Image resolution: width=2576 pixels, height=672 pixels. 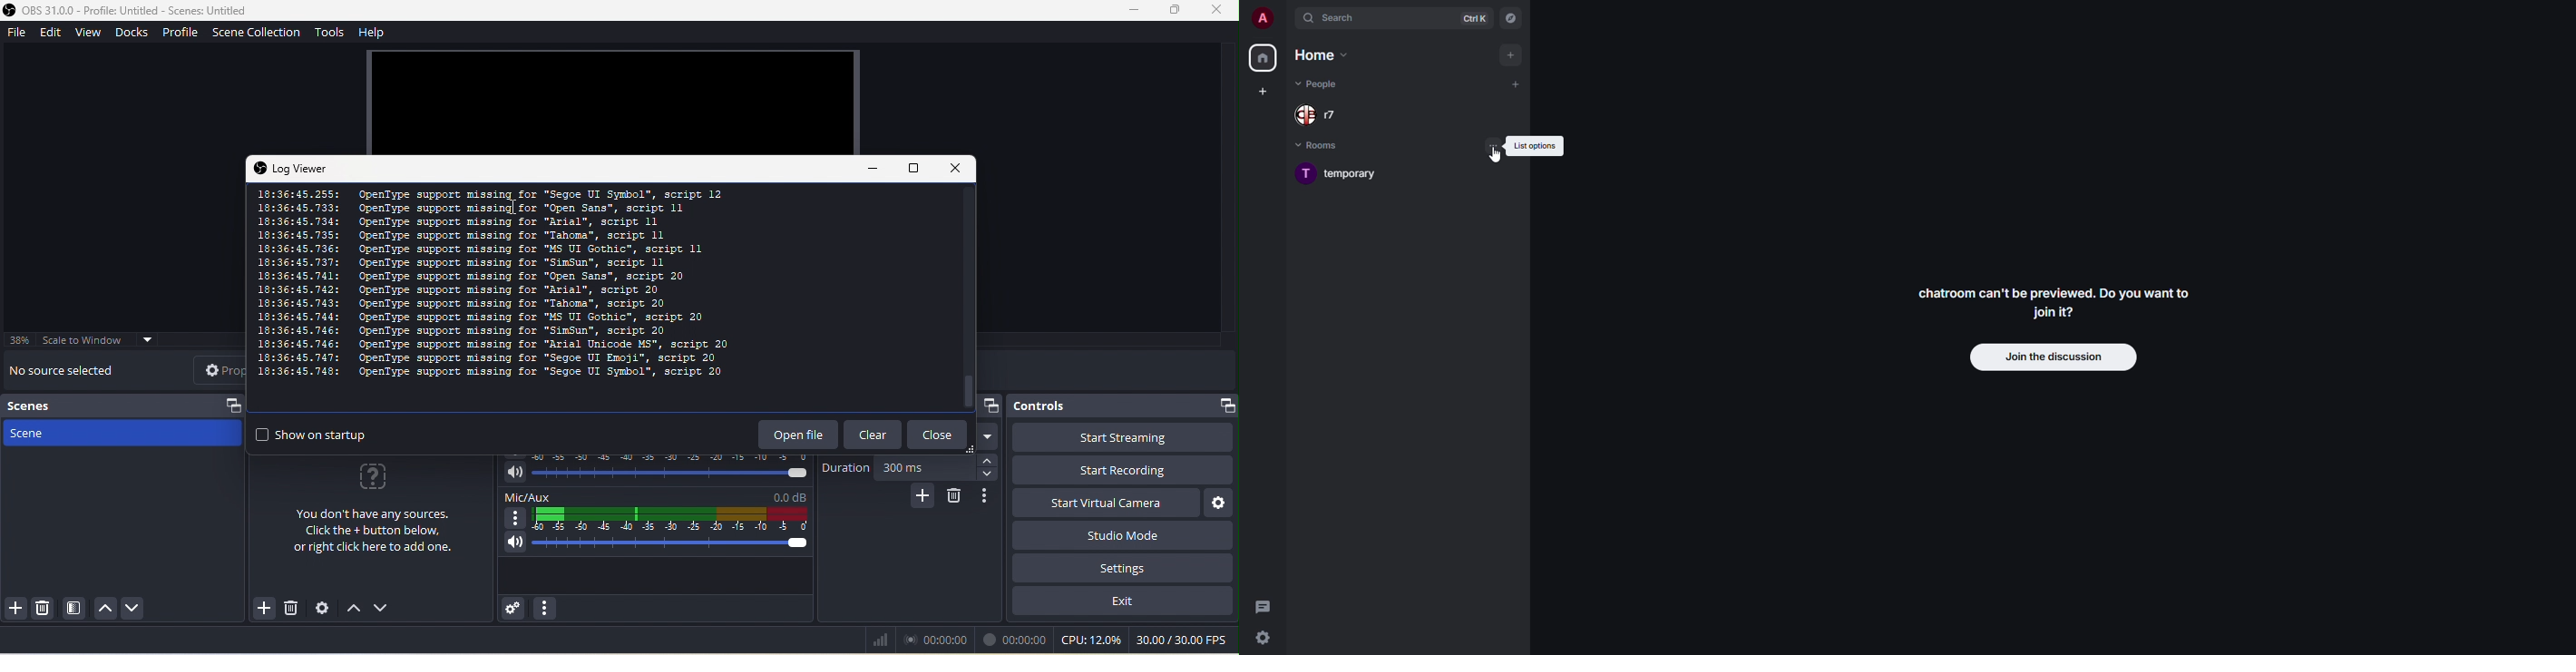 I want to click on start streaming, so click(x=1124, y=437).